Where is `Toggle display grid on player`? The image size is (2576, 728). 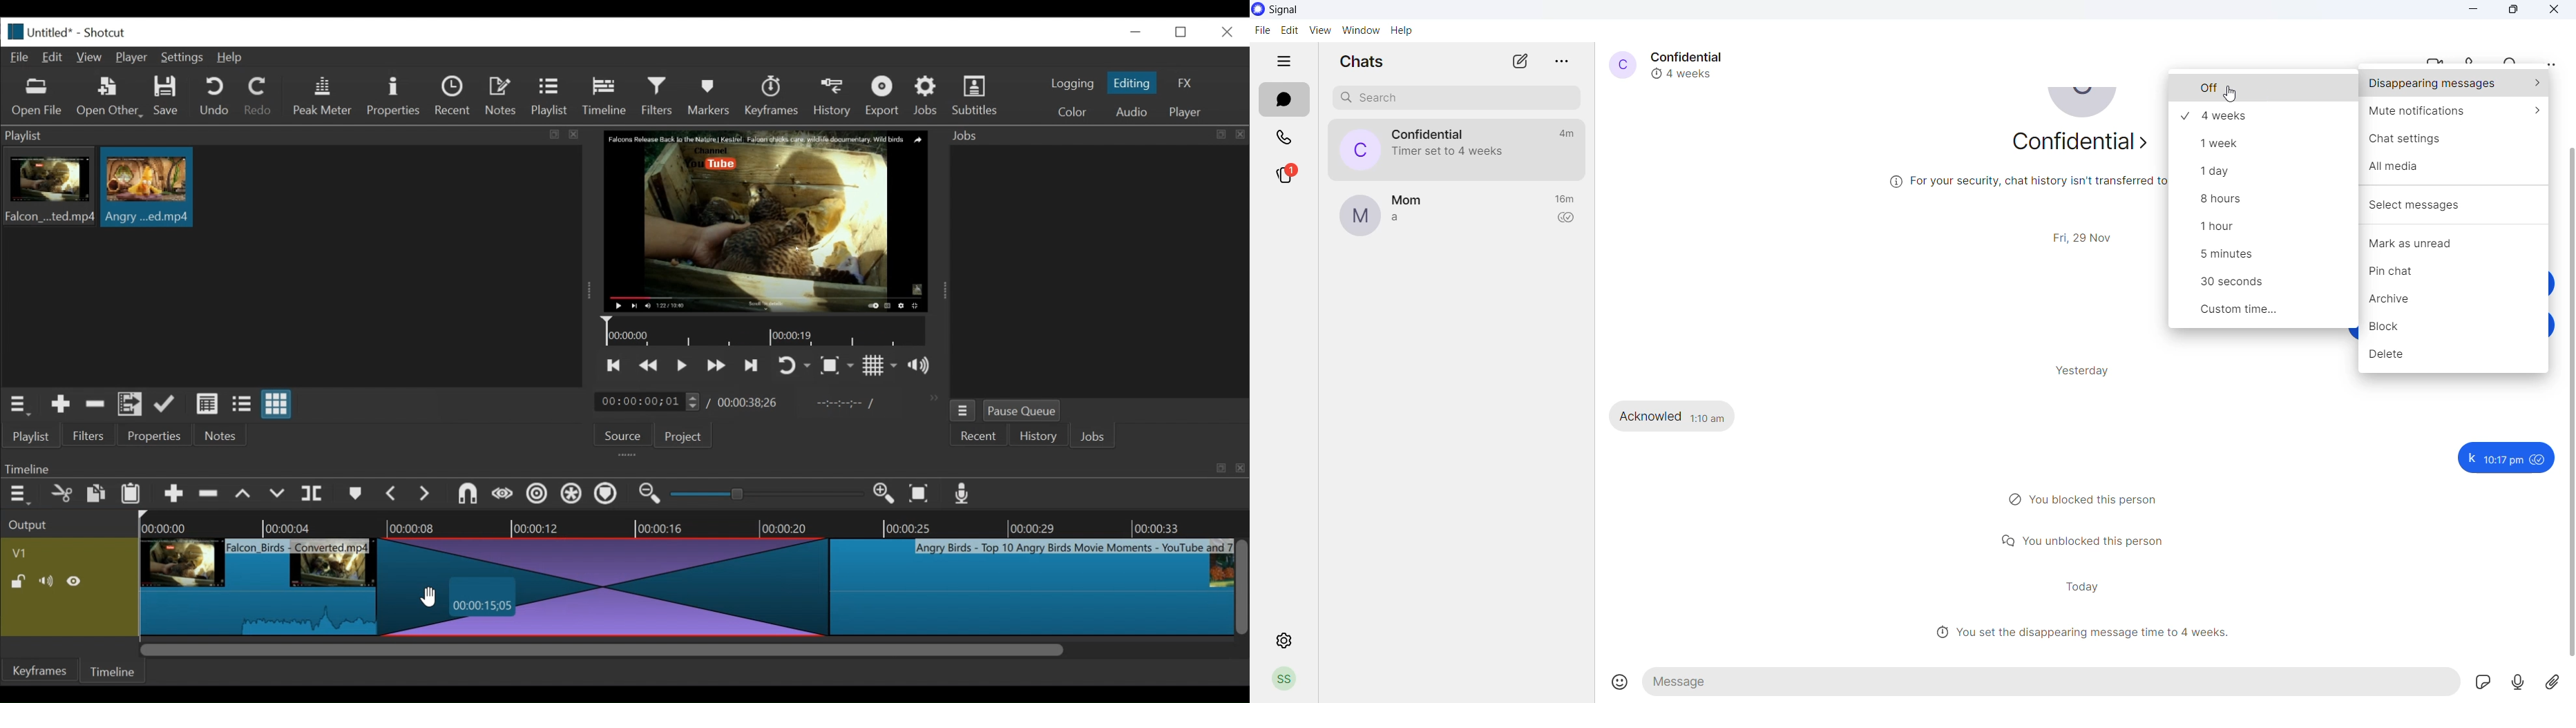 Toggle display grid on player is located at coordinates (880, 365).